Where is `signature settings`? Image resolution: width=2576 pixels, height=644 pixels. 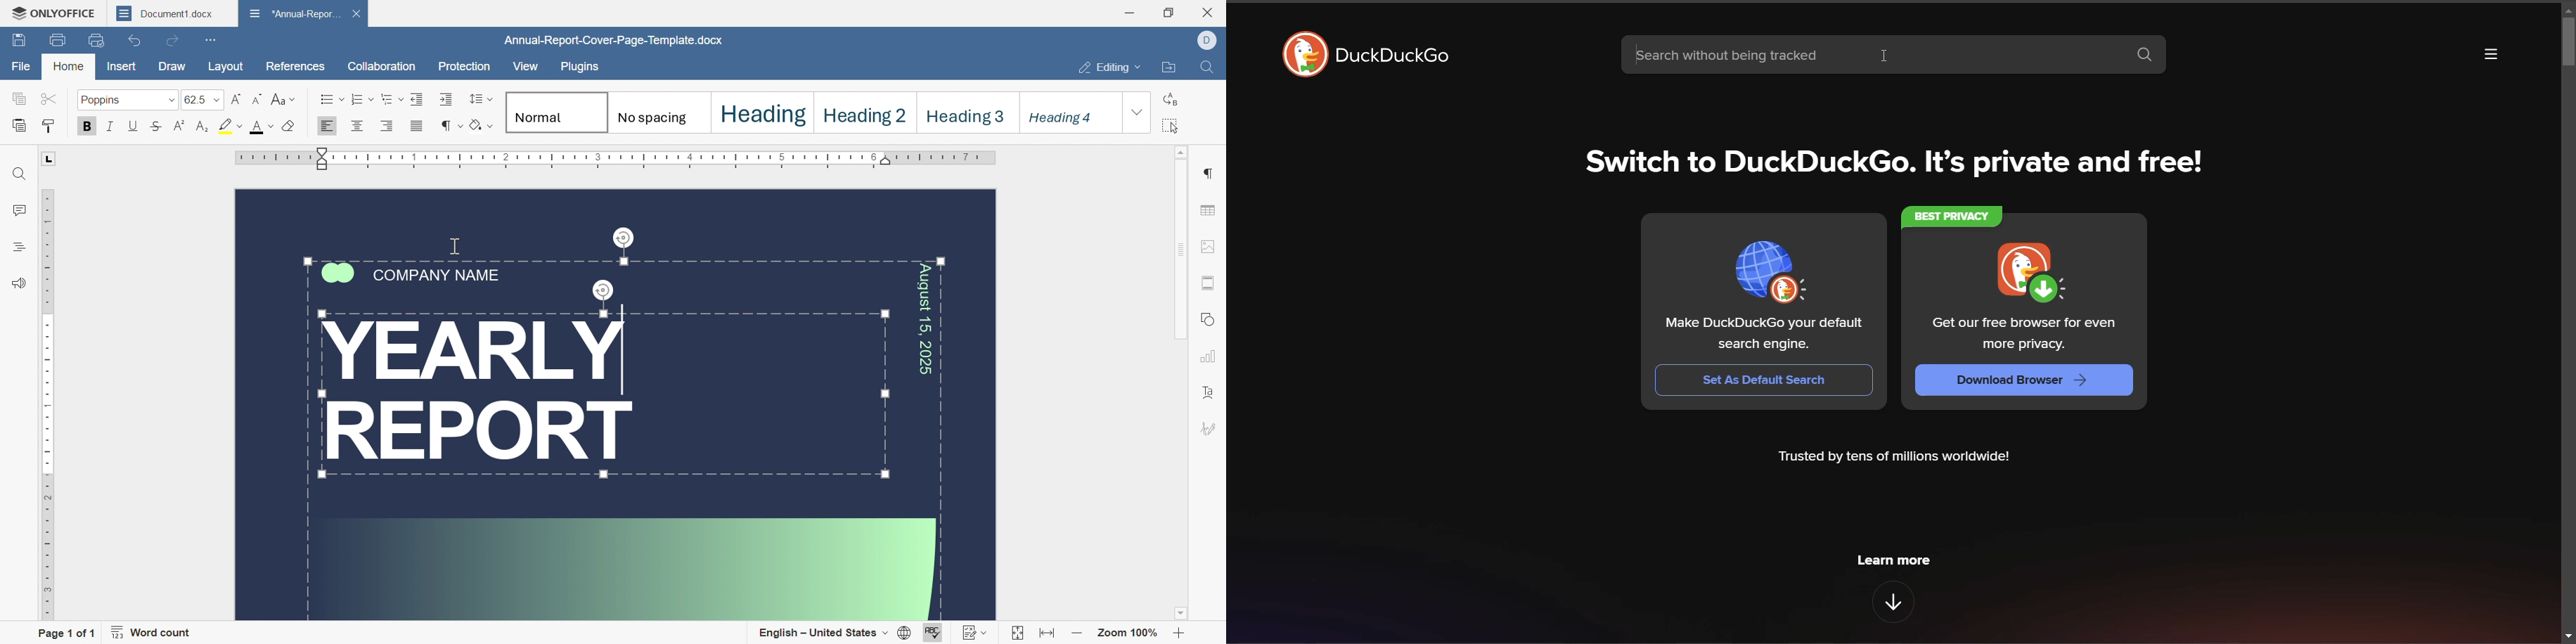
signature settings is located at coordinates (1211, 429).